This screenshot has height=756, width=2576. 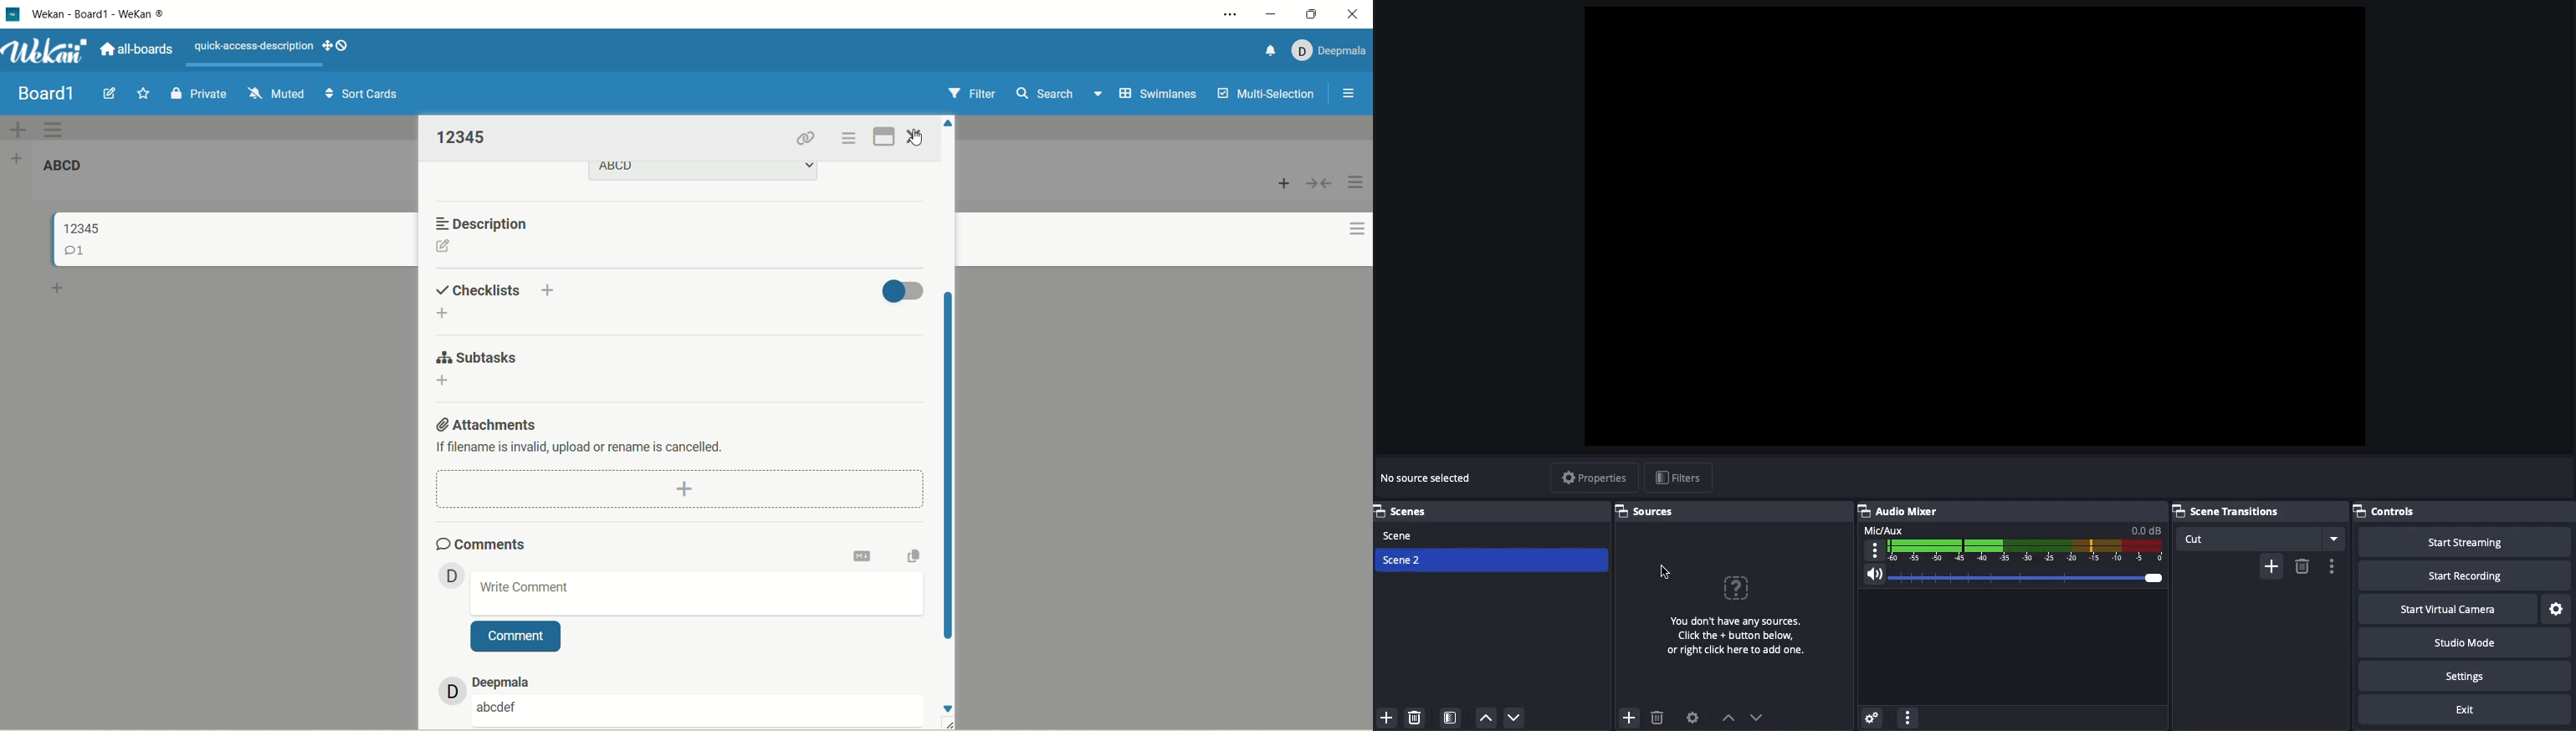 What do you see at coordinates (1739, 627) in the screenshot?
I see `No sources for scene 2` at bounding box center [1739, 627].